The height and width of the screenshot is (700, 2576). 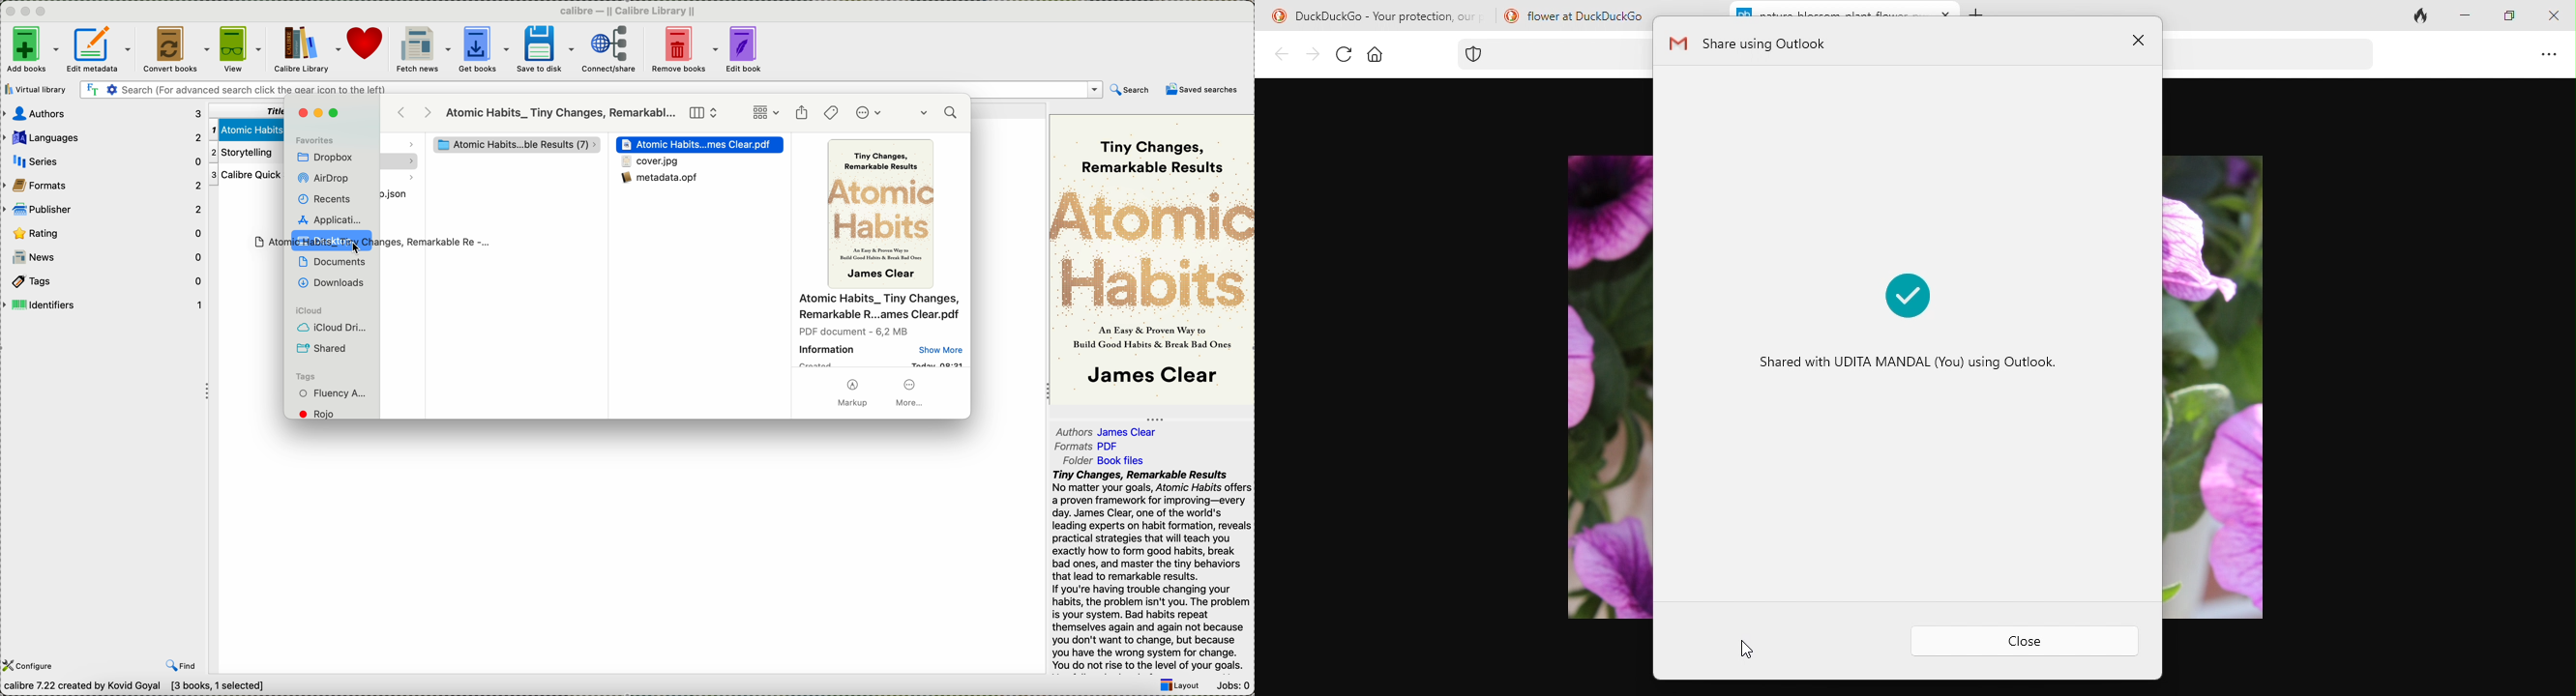 What do you see at coordinates (1179, 686) in the screenshot?
I see `layout` at bounding box center [1179, 686].